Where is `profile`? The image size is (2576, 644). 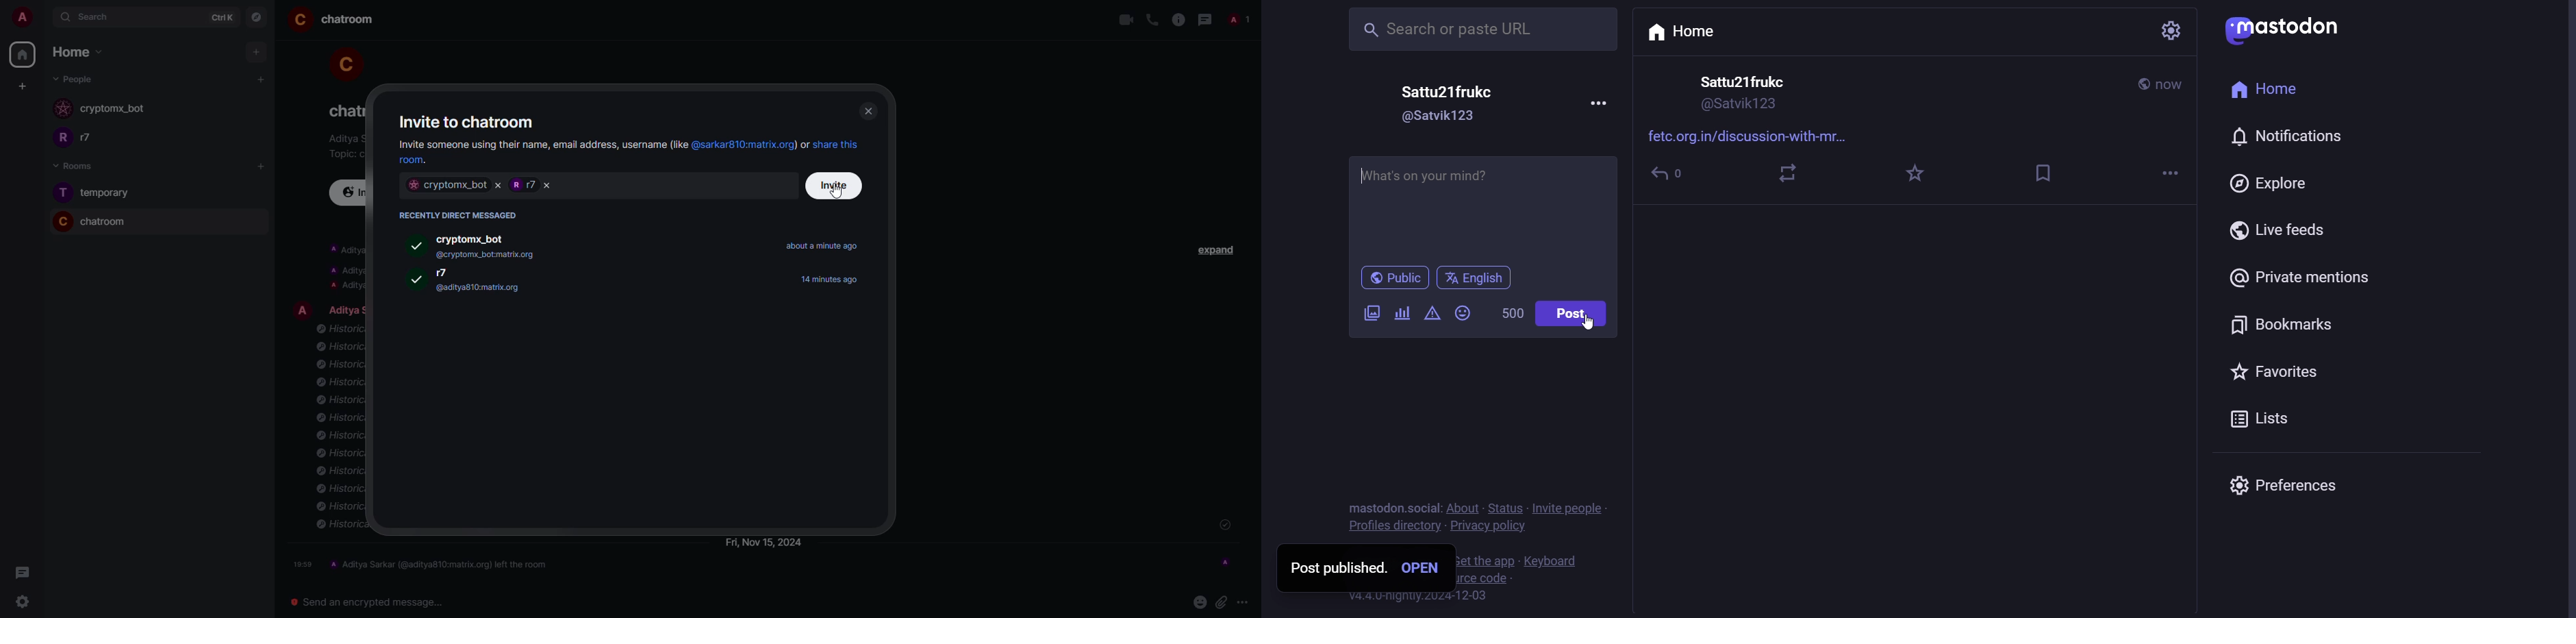
profile is located at coordinates (300, 20).